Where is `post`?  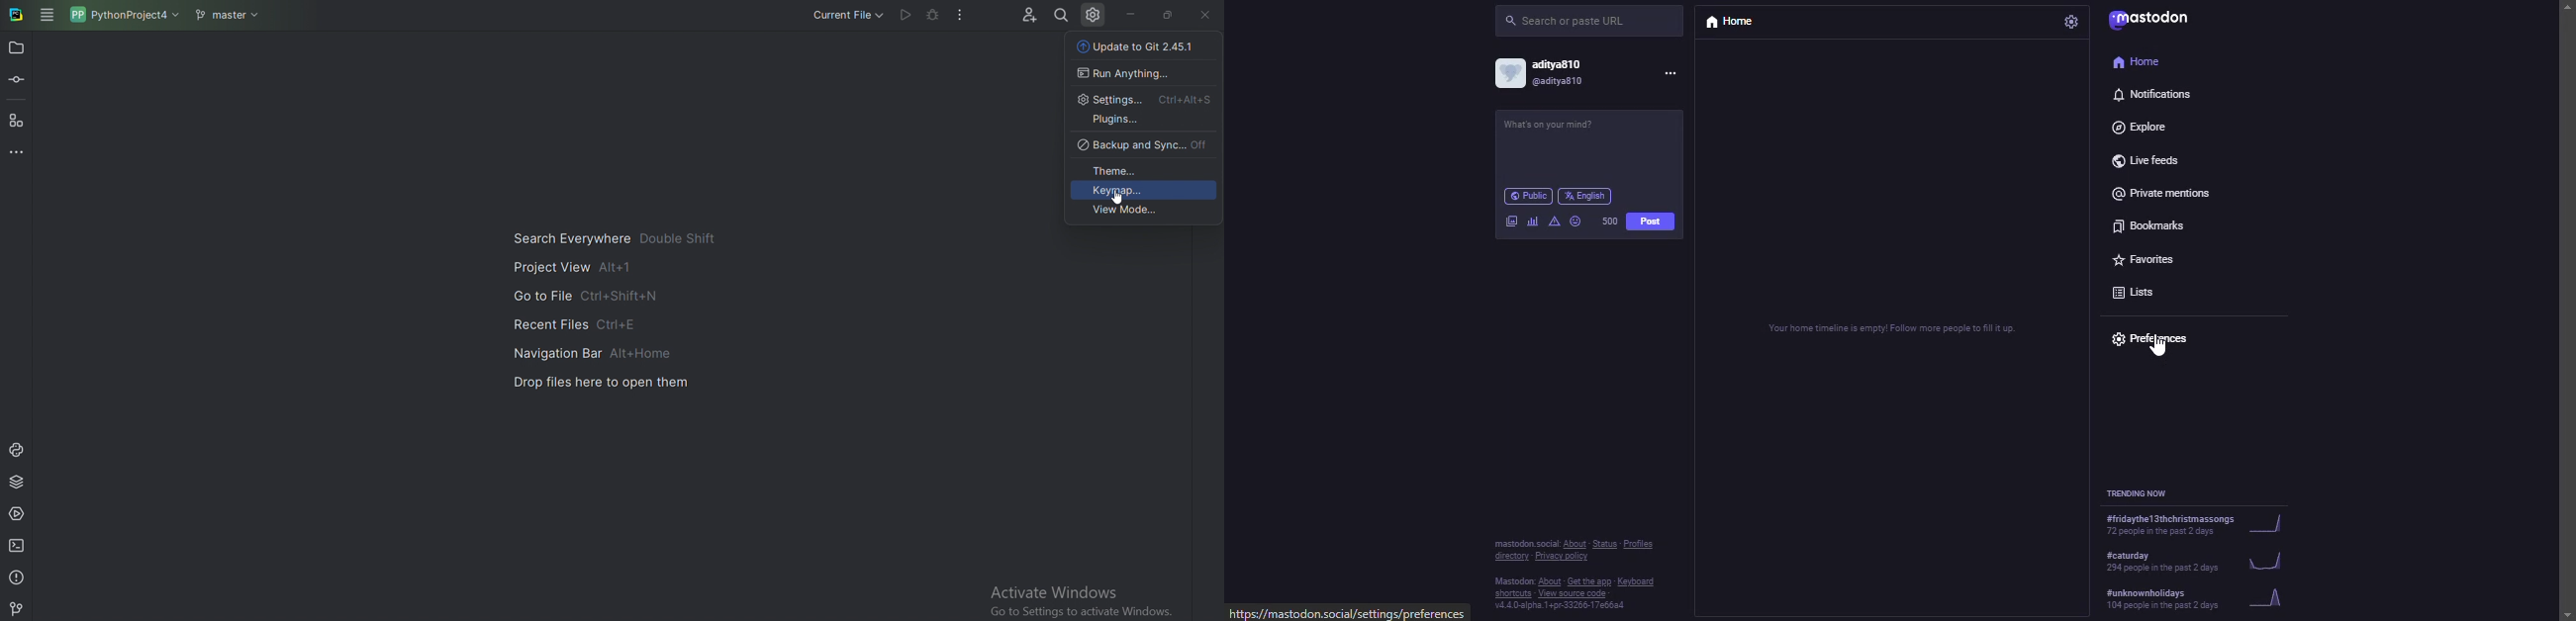 post is located at coordinates (1570, 129).